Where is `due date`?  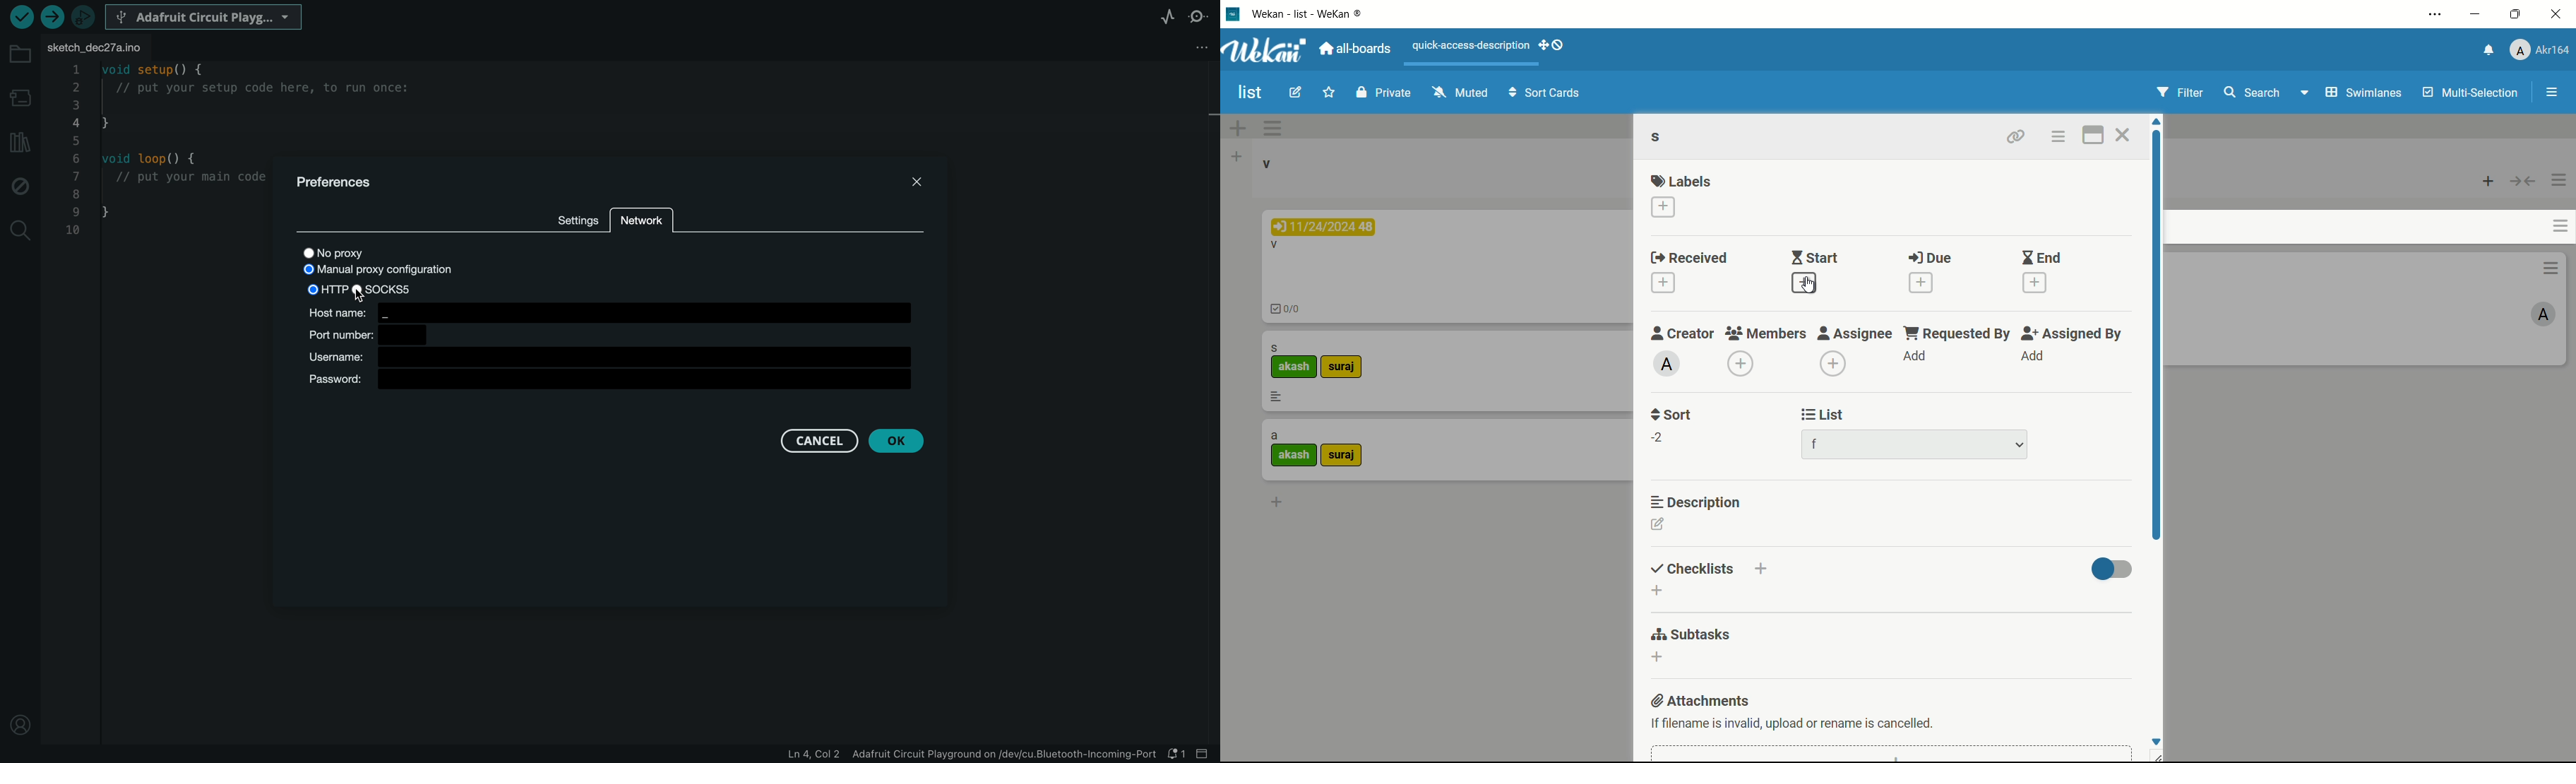
due date is located at coordinates (1323, 227).